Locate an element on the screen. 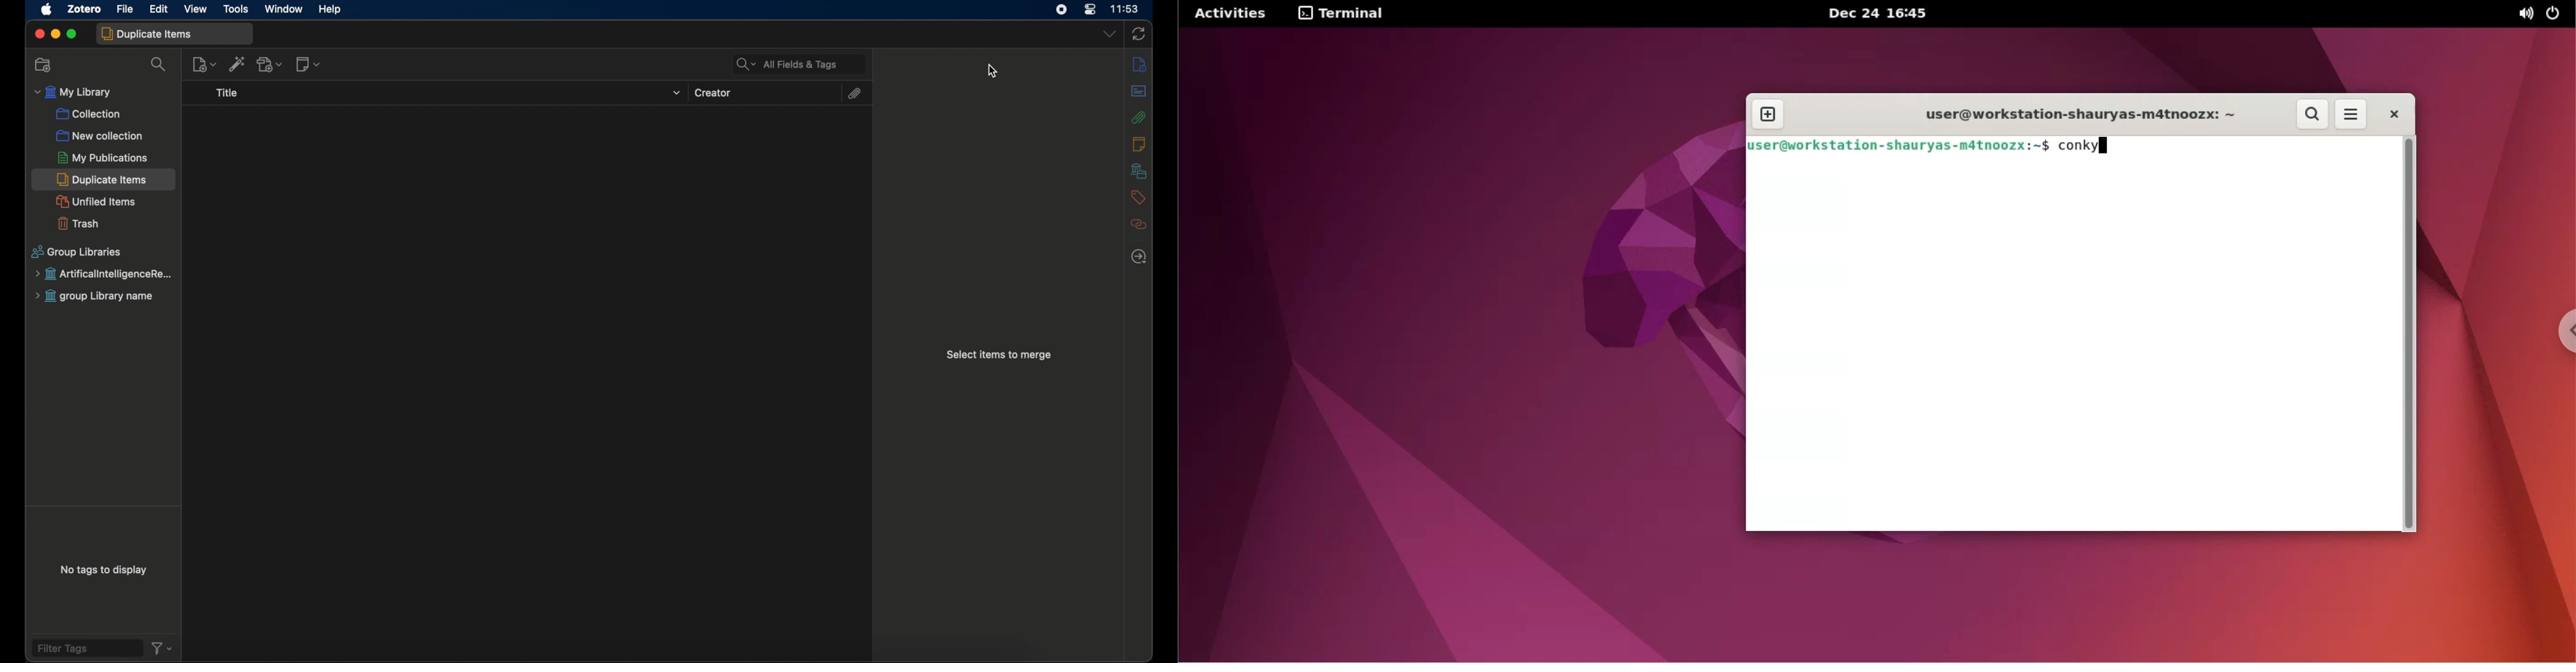  filter is located at coordinates (162, 649).